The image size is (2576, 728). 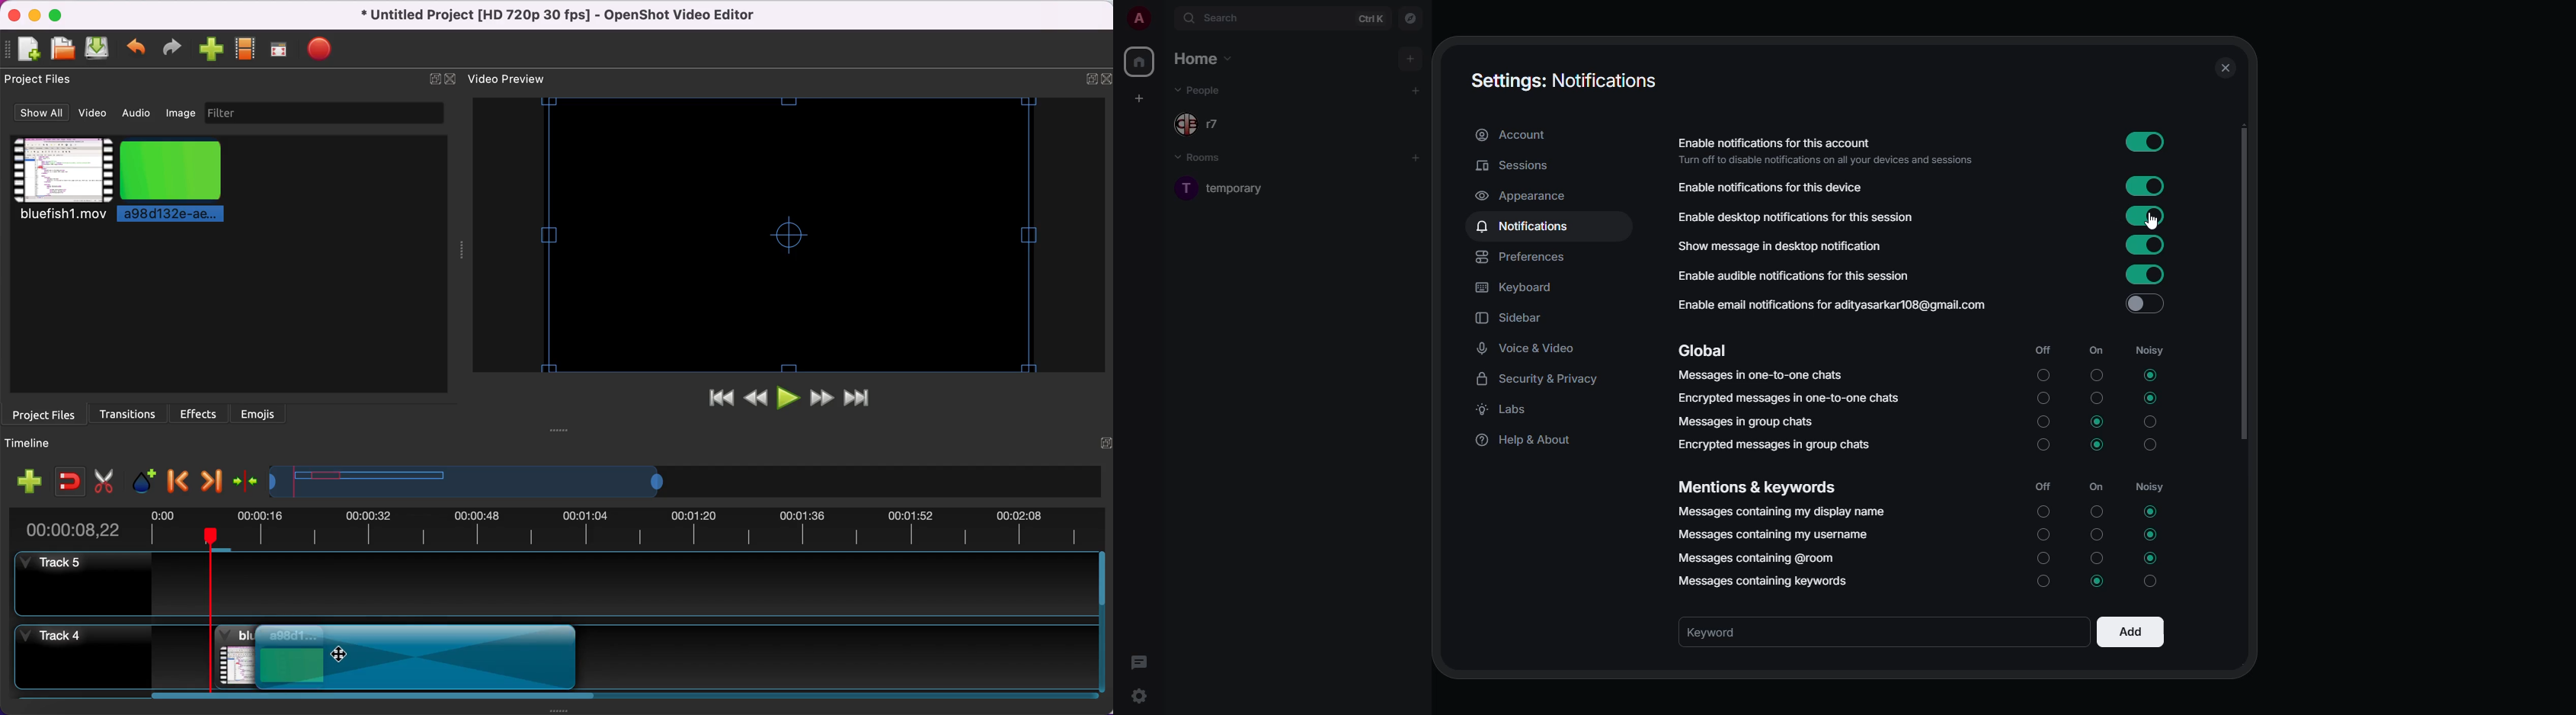 What do you see at coordinates (2224, 70) in the screenshot?
I see `close` at bounding box center [2224, 70].